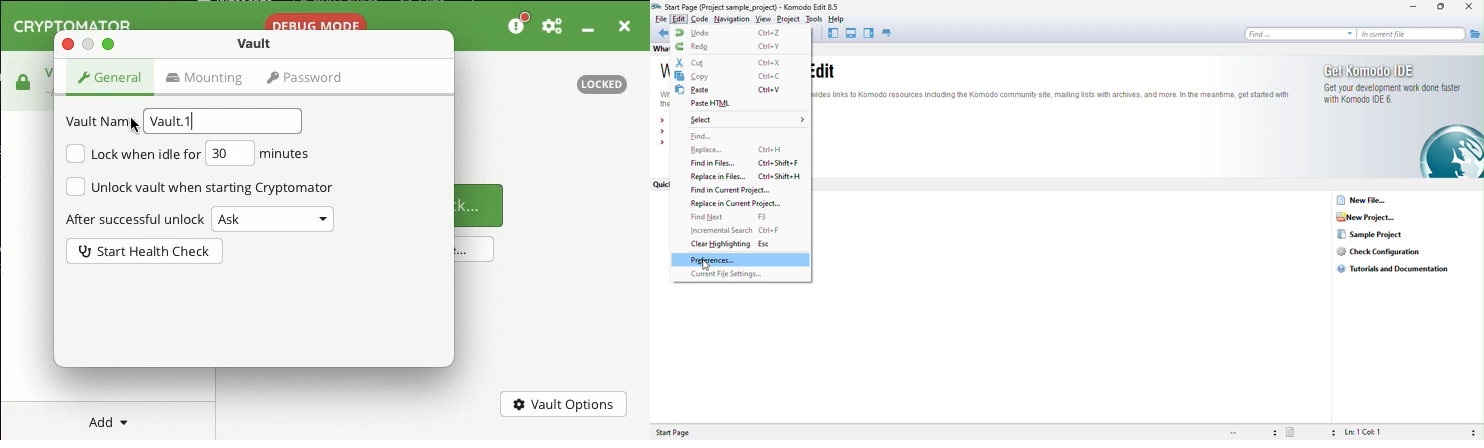 The height and width of the screenshot is (448, 1484). I want to click on replace in current project, so click(742, 204).